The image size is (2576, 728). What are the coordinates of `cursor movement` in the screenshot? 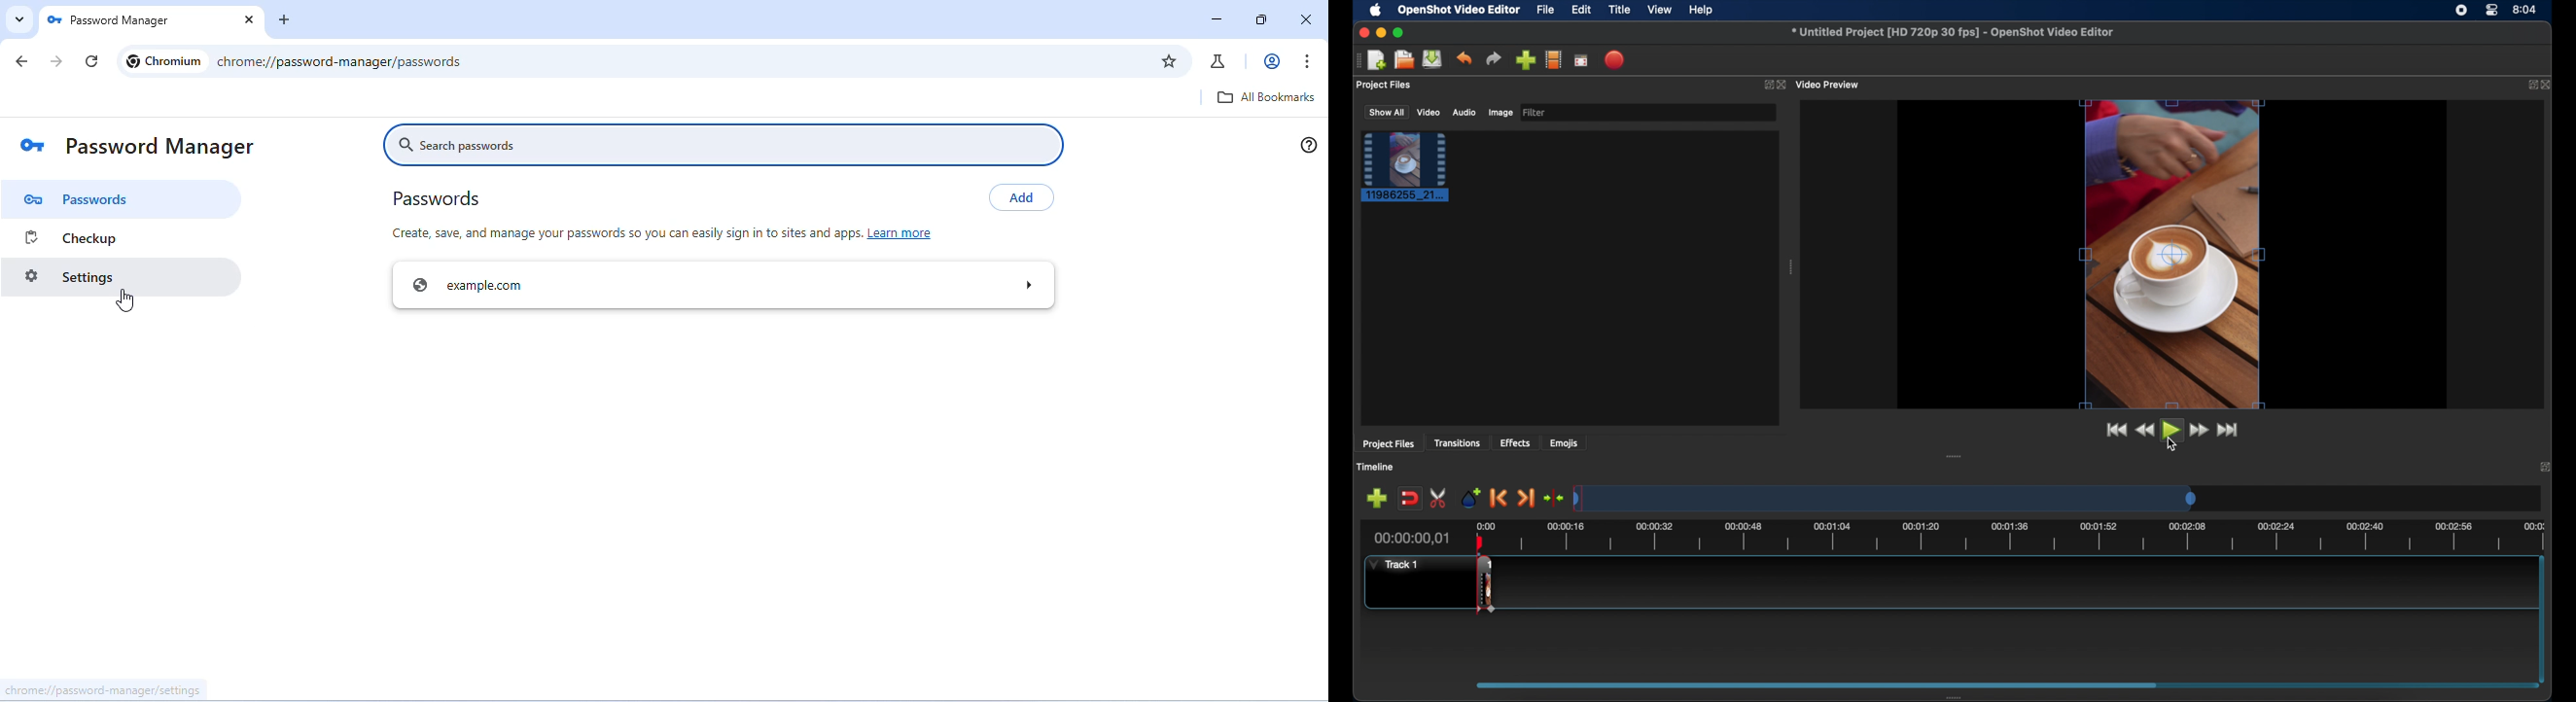 It's located at (125, 300).